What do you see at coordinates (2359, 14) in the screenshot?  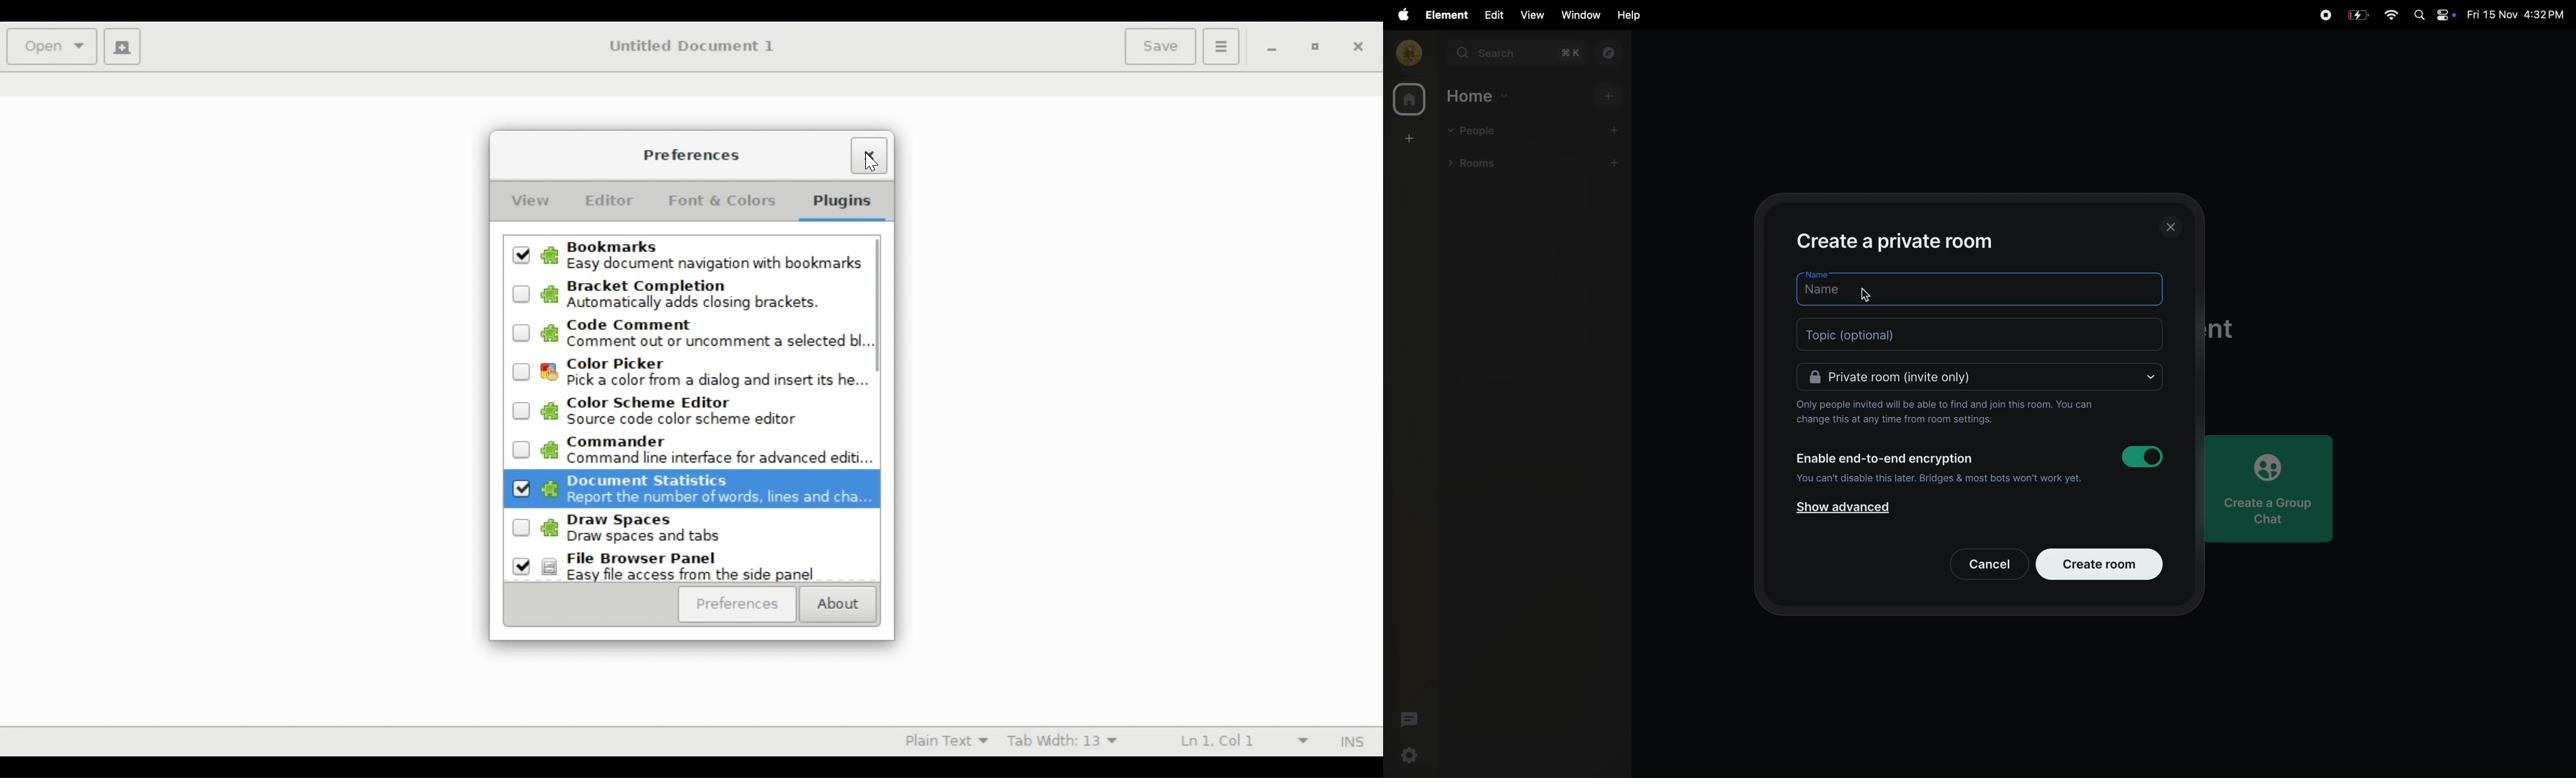 I see `battery` at bounding box center [2359, 14].